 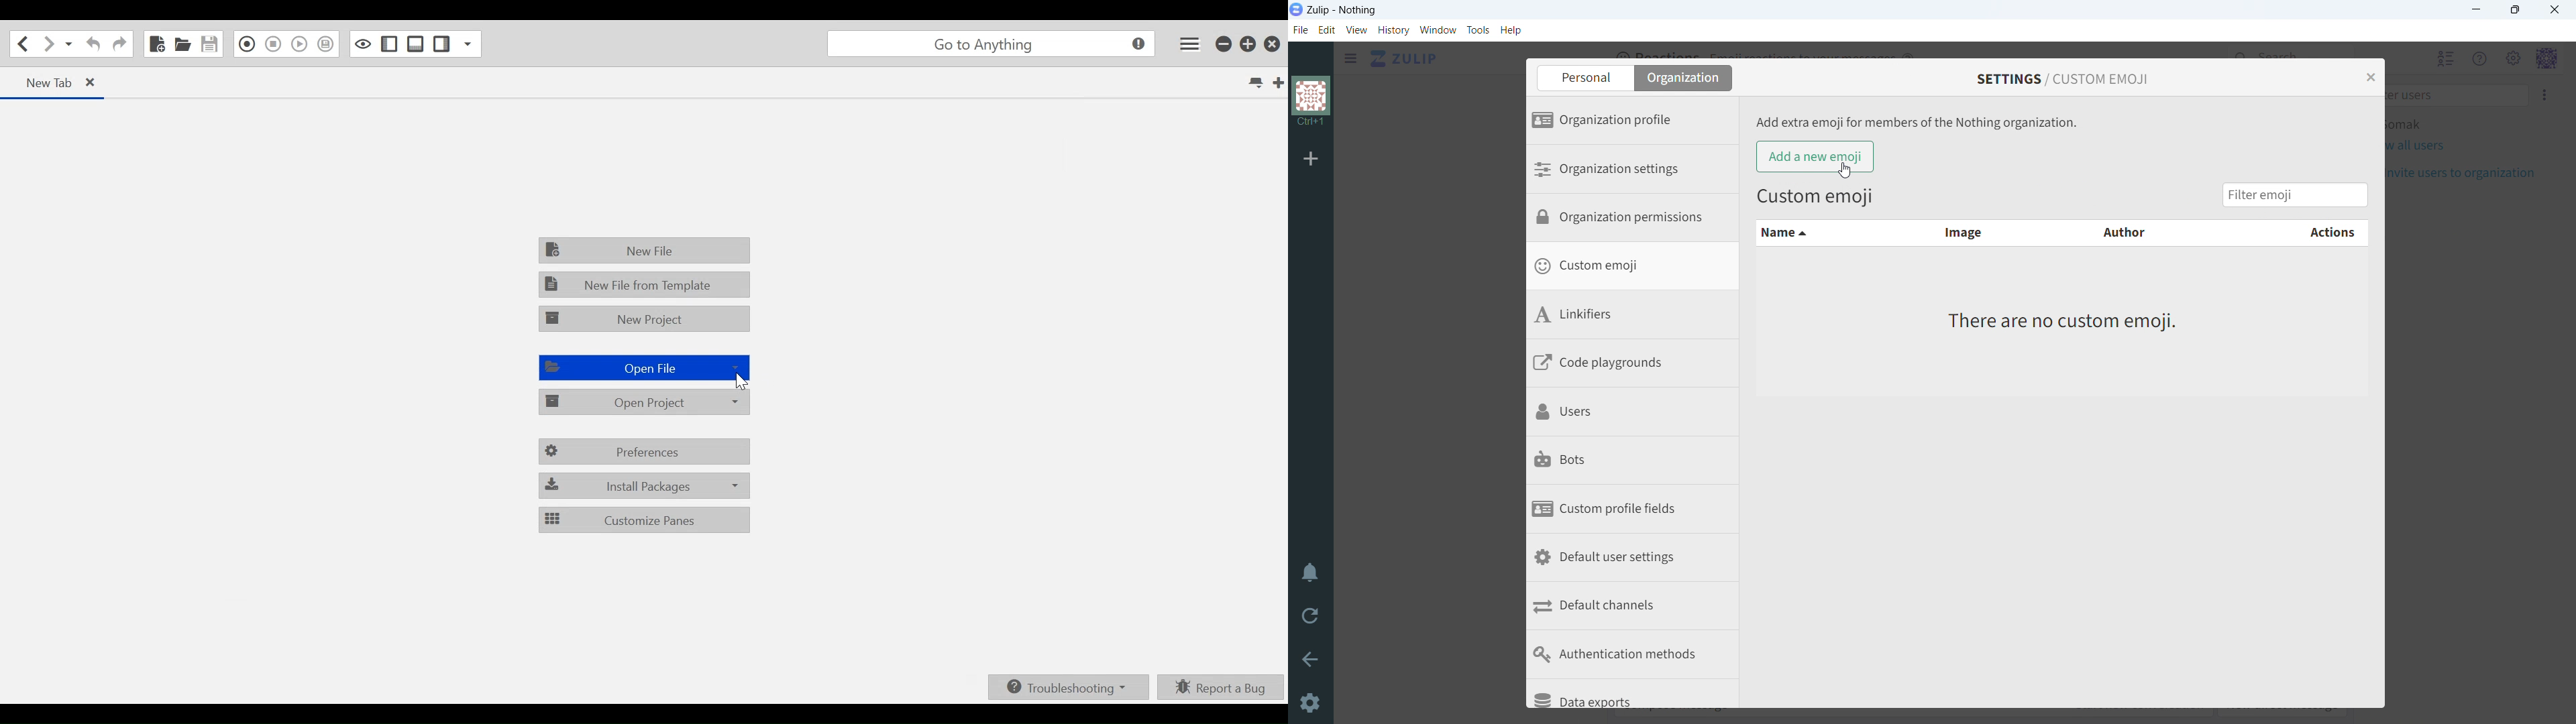 What do you see at coordinates (1630, 317) in the screenshot?
I see `linkifiers` at bounding box center [1630, 317].